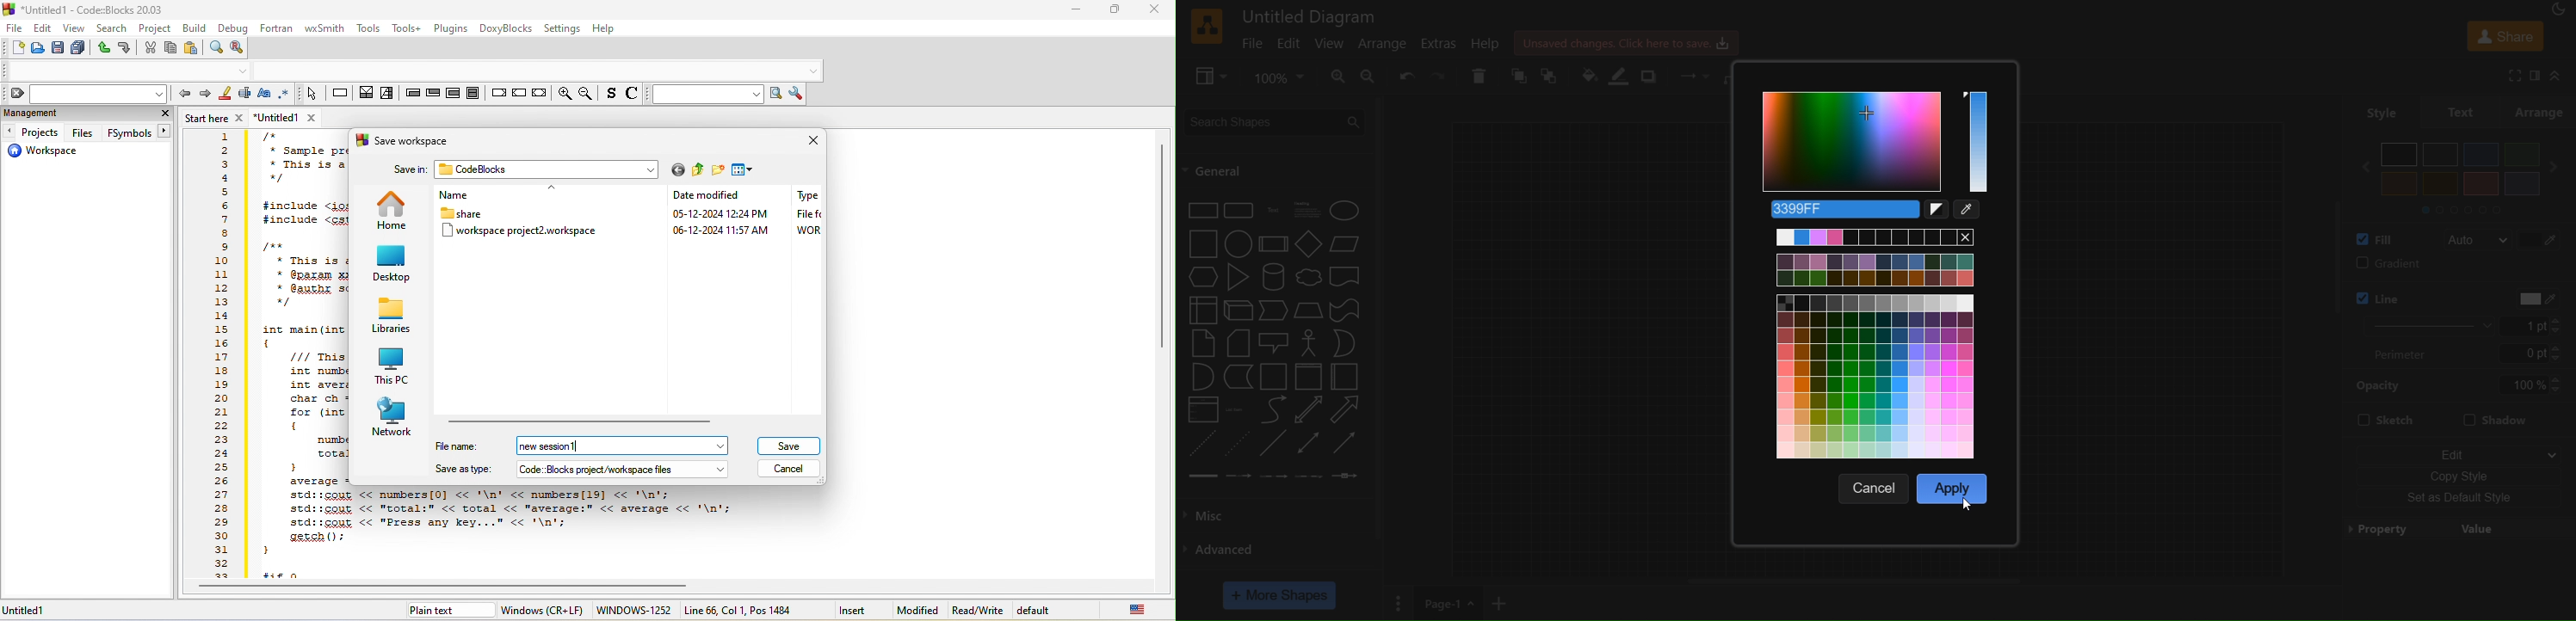  Describe the element at coordinates (805, 215) in the screenshot. I see `type` at that location.